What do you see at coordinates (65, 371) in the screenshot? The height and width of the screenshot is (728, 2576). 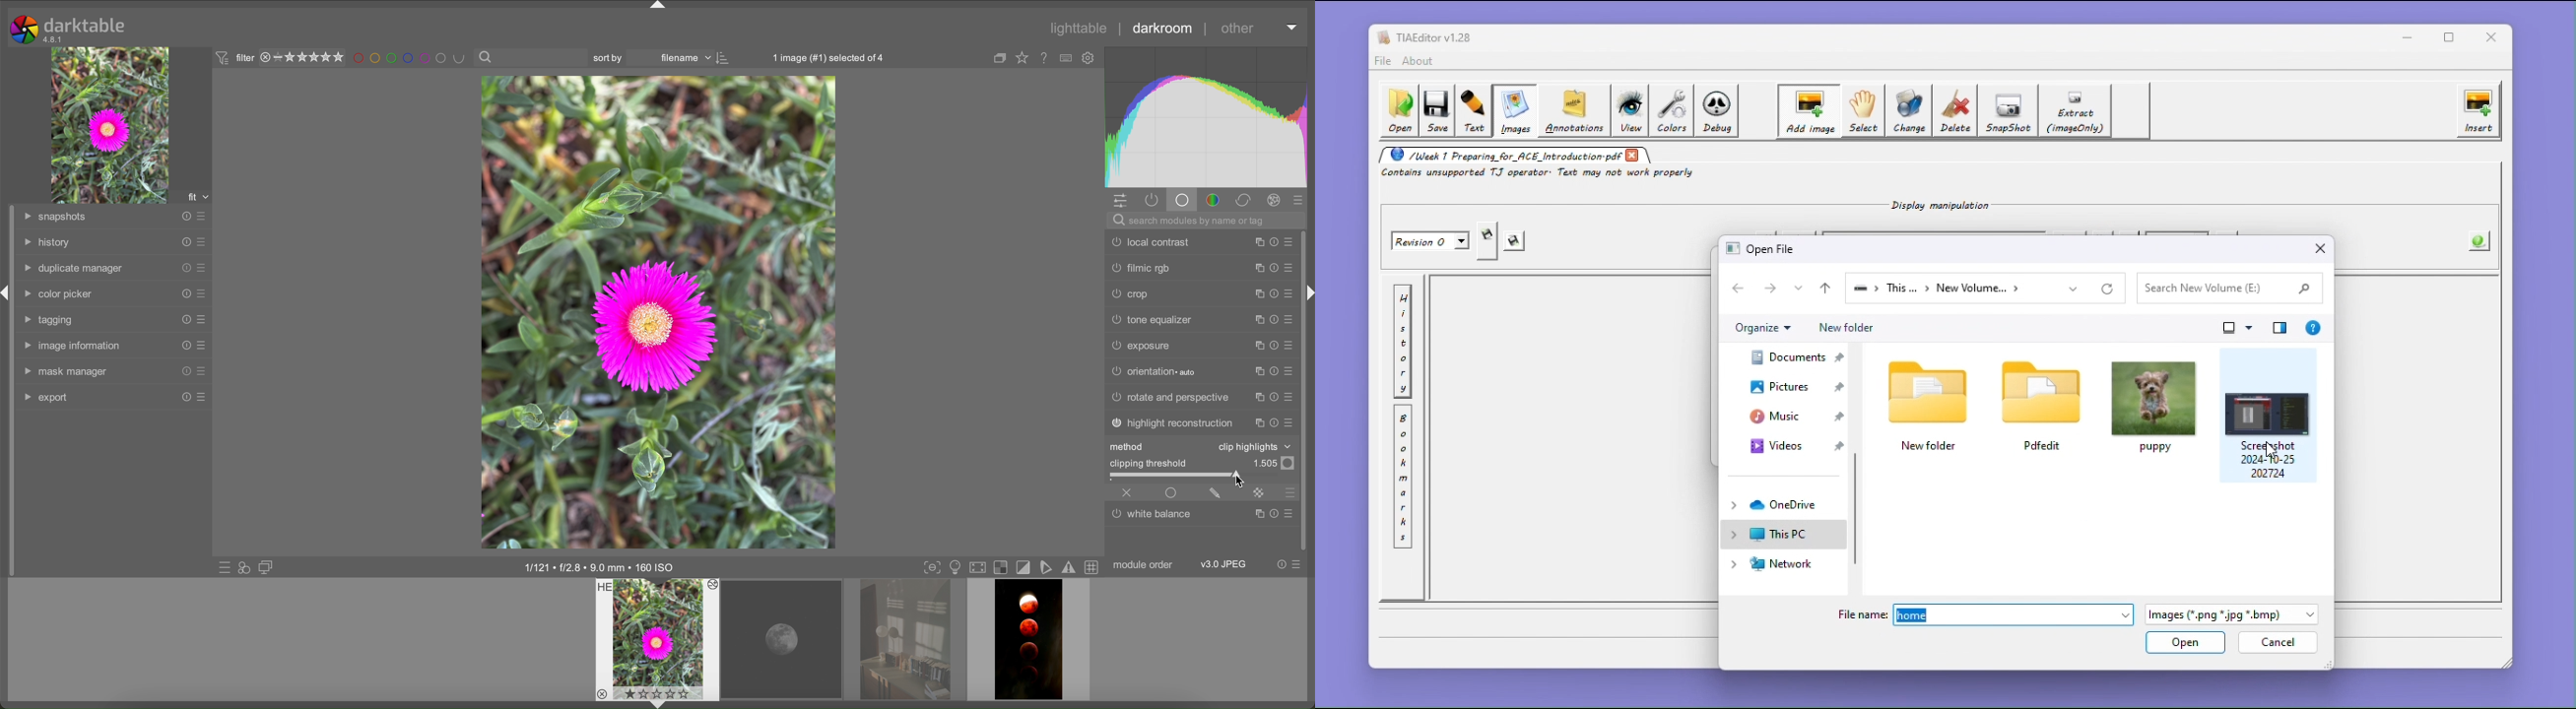 I see `mask manager tab` at bounding box center [65, 371].